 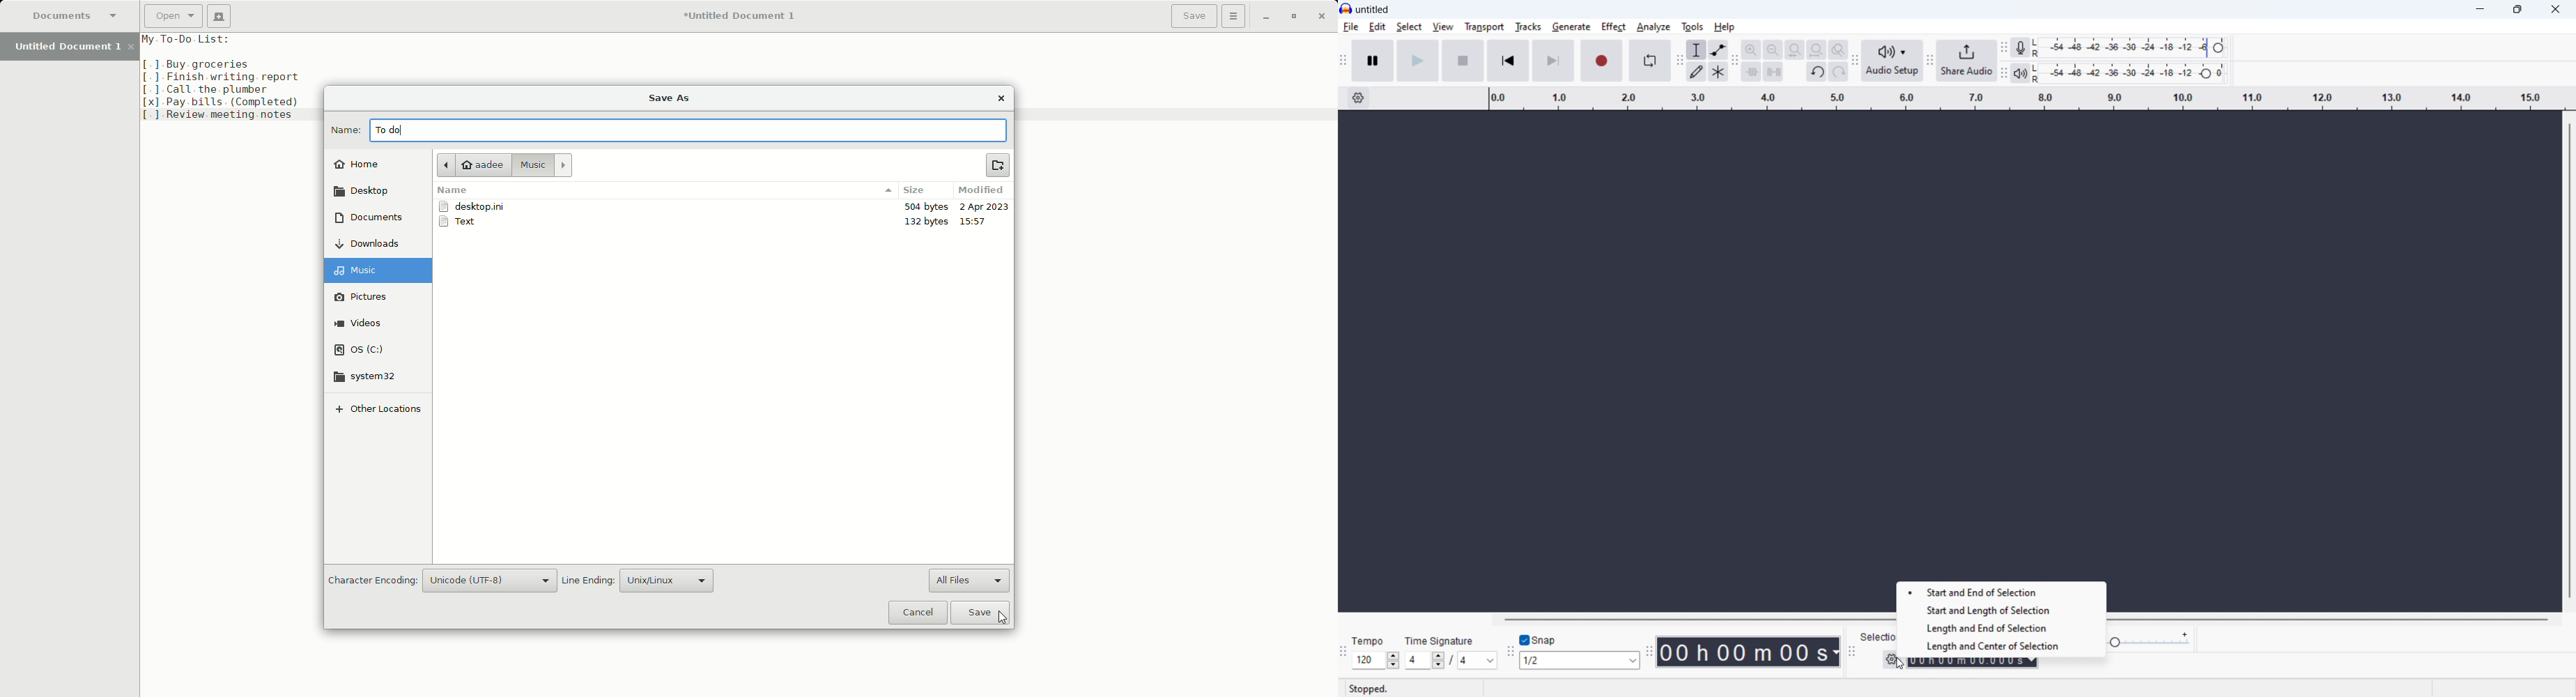 What do you see at coordinates (924, 206) in the screenshot?
I see `500 bytes` at bounding box center [924, 206].